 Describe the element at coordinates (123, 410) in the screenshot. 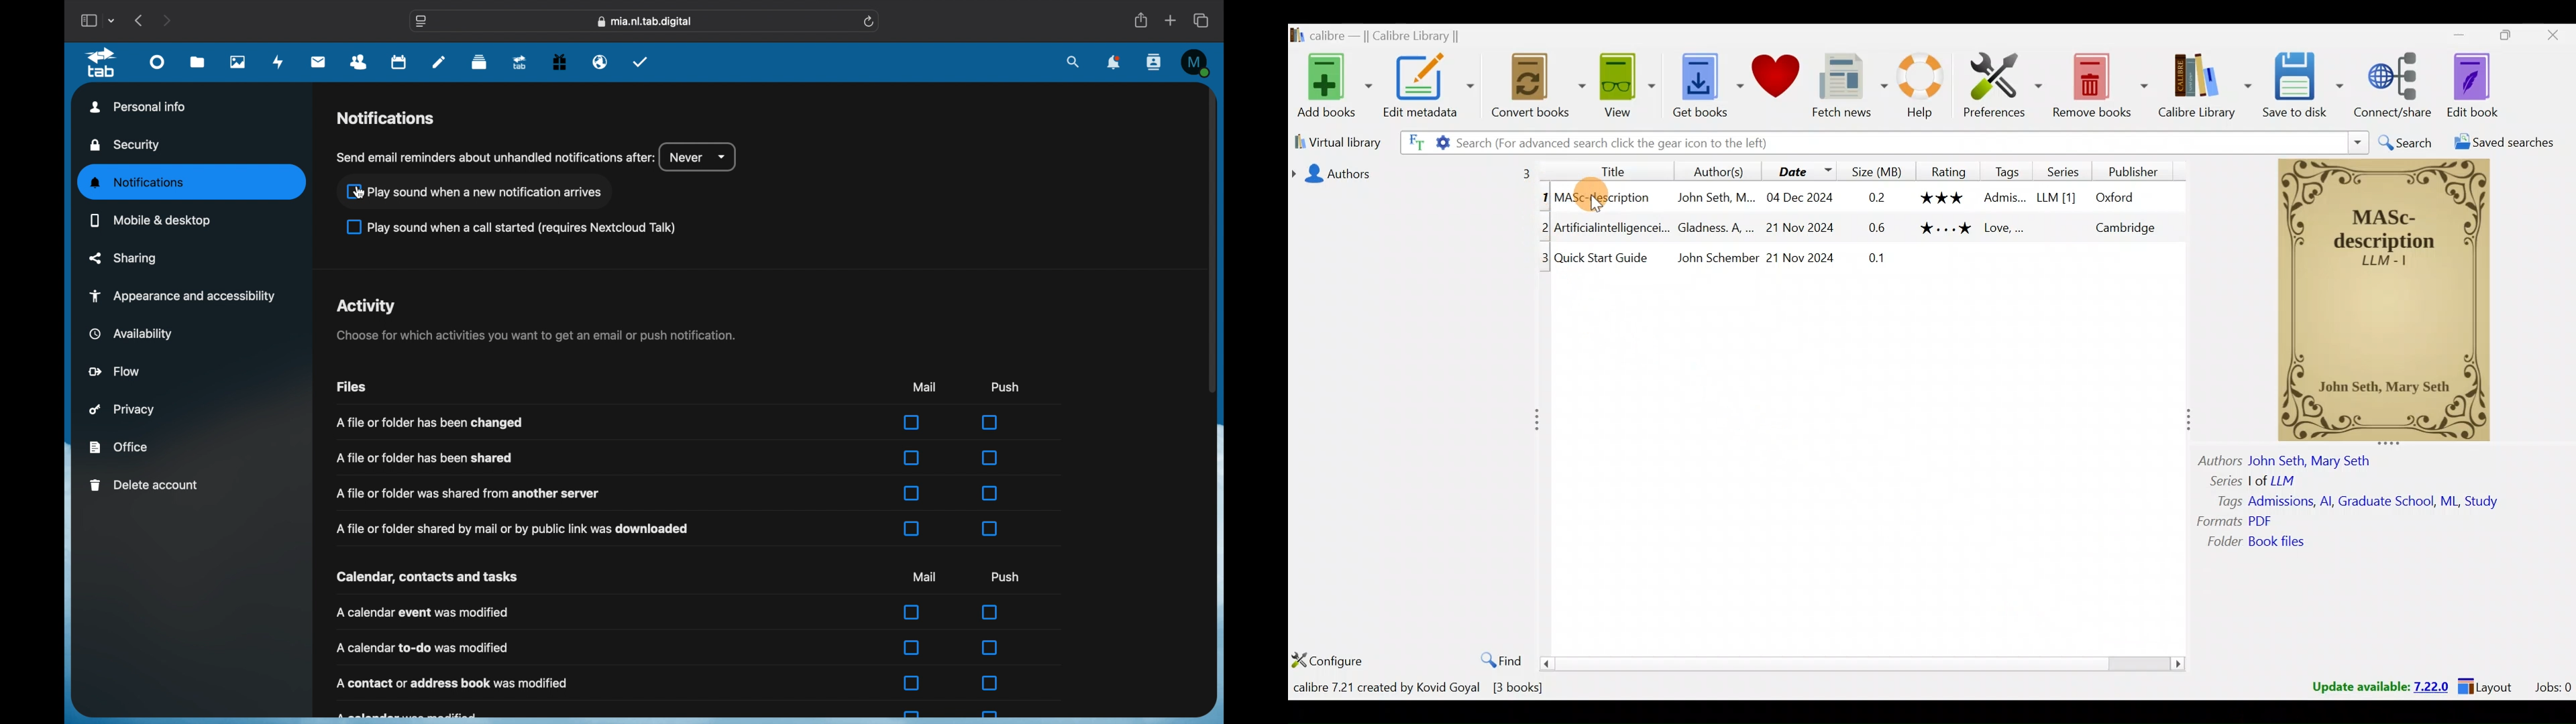

I see `privacy` at that location.